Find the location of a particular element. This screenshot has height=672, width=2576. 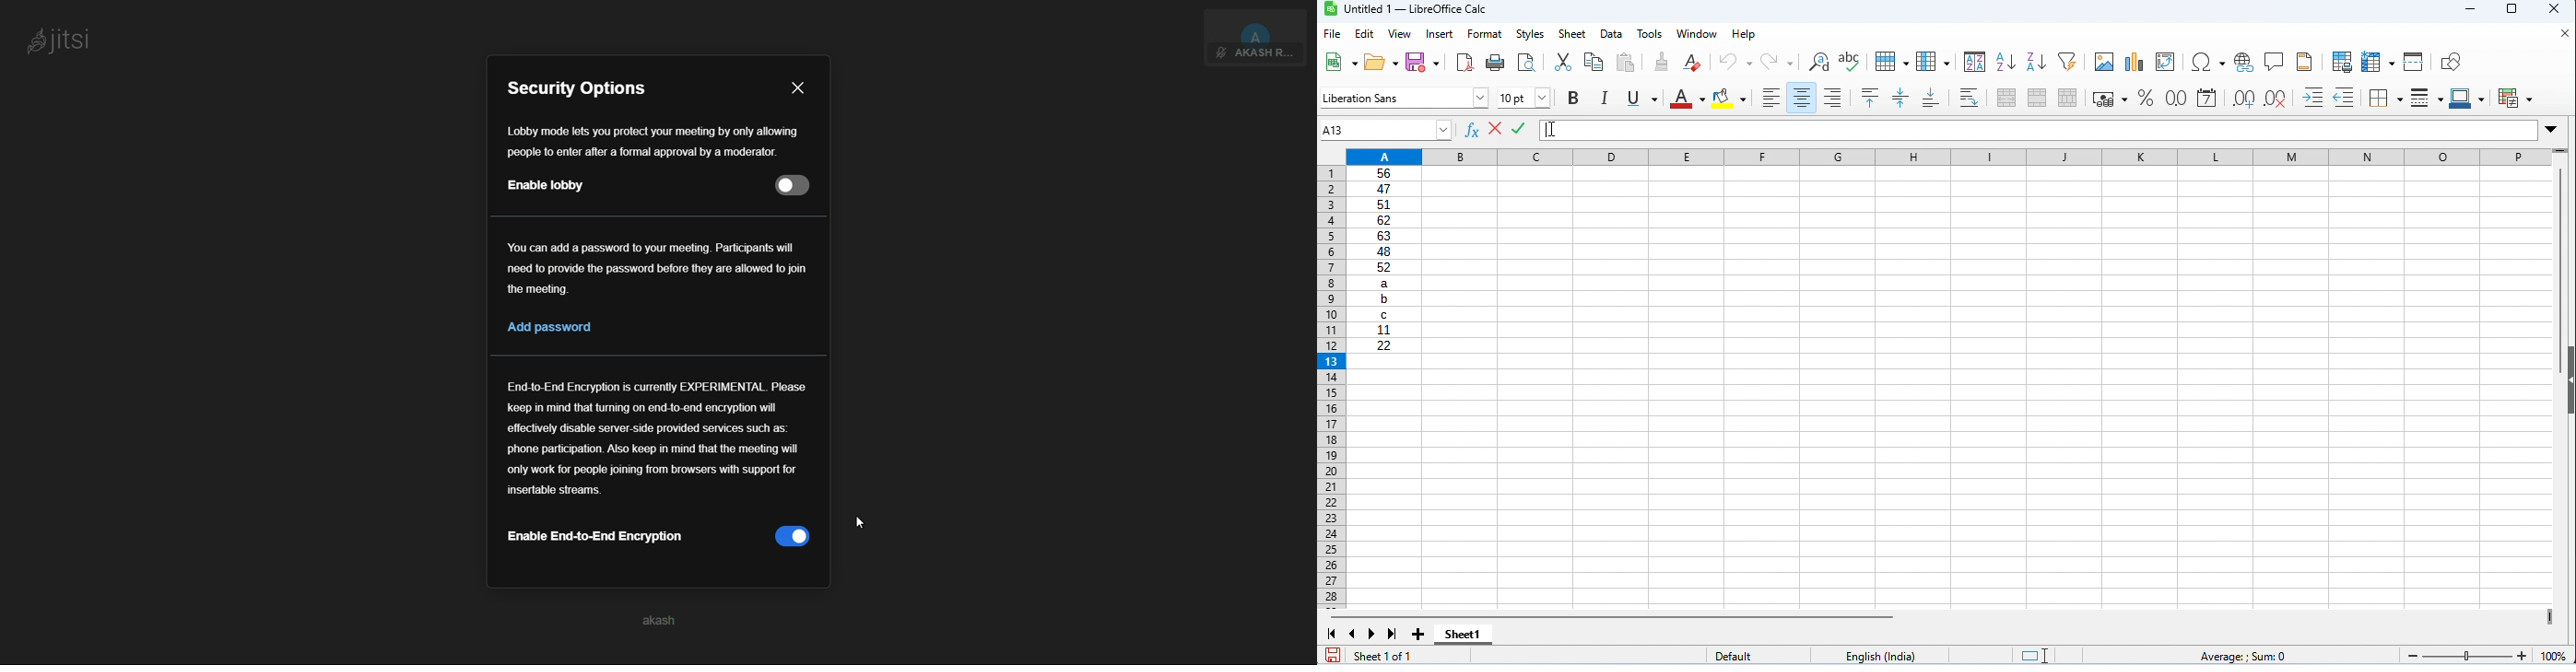

selected cell number is located at coordinates (1377, 130).